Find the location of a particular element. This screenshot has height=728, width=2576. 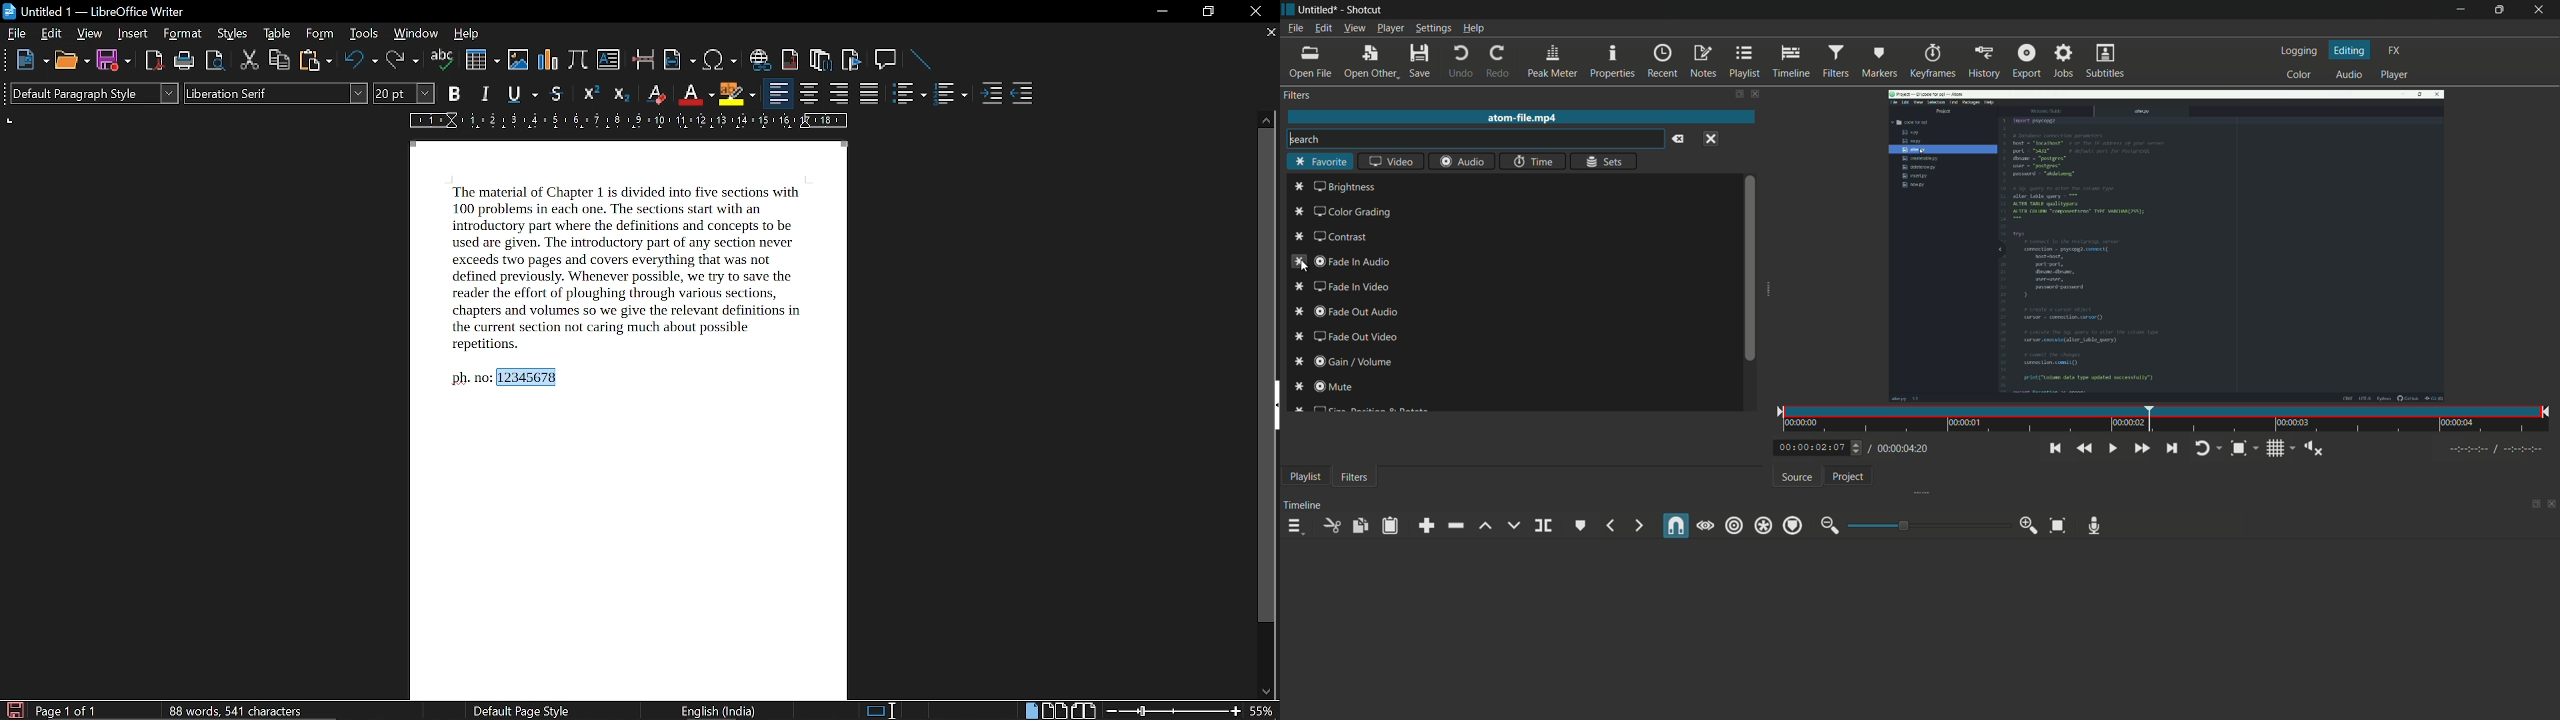

ph no is located at coordinates (467, 379).